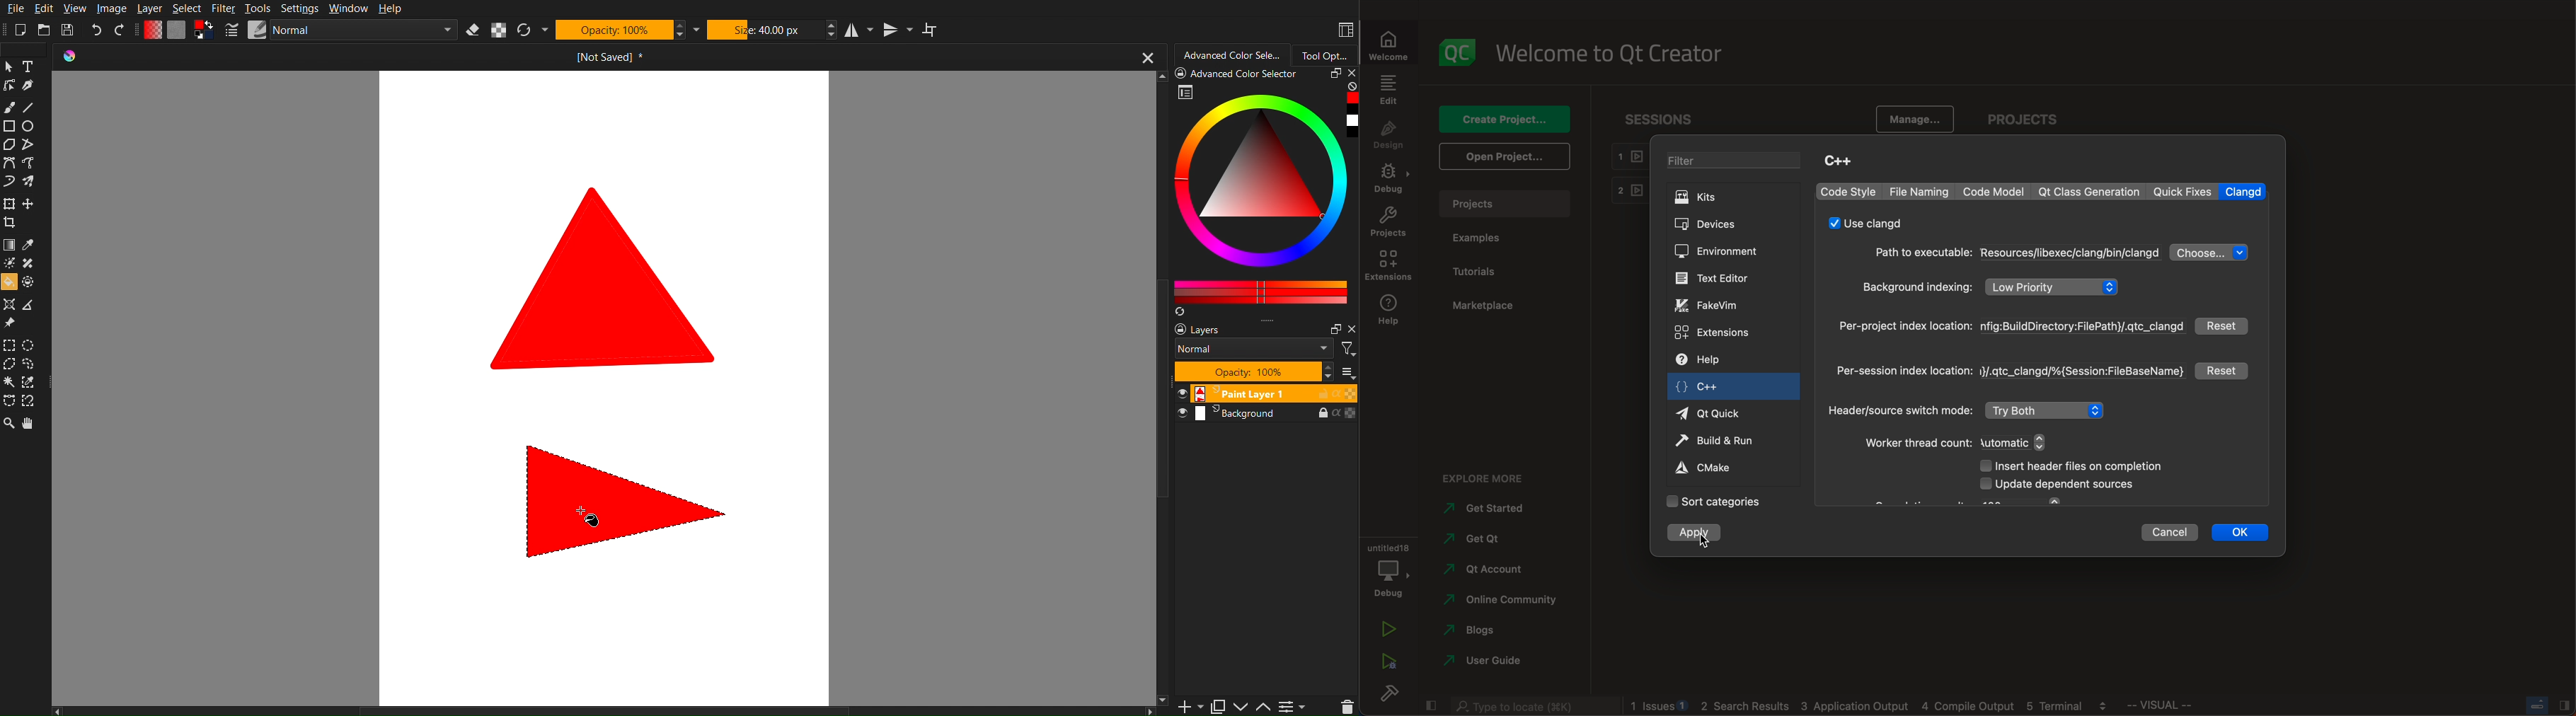  Describe the element at coordinates (30, 344) in the screenshot. I see `Selection Square ` at that location.